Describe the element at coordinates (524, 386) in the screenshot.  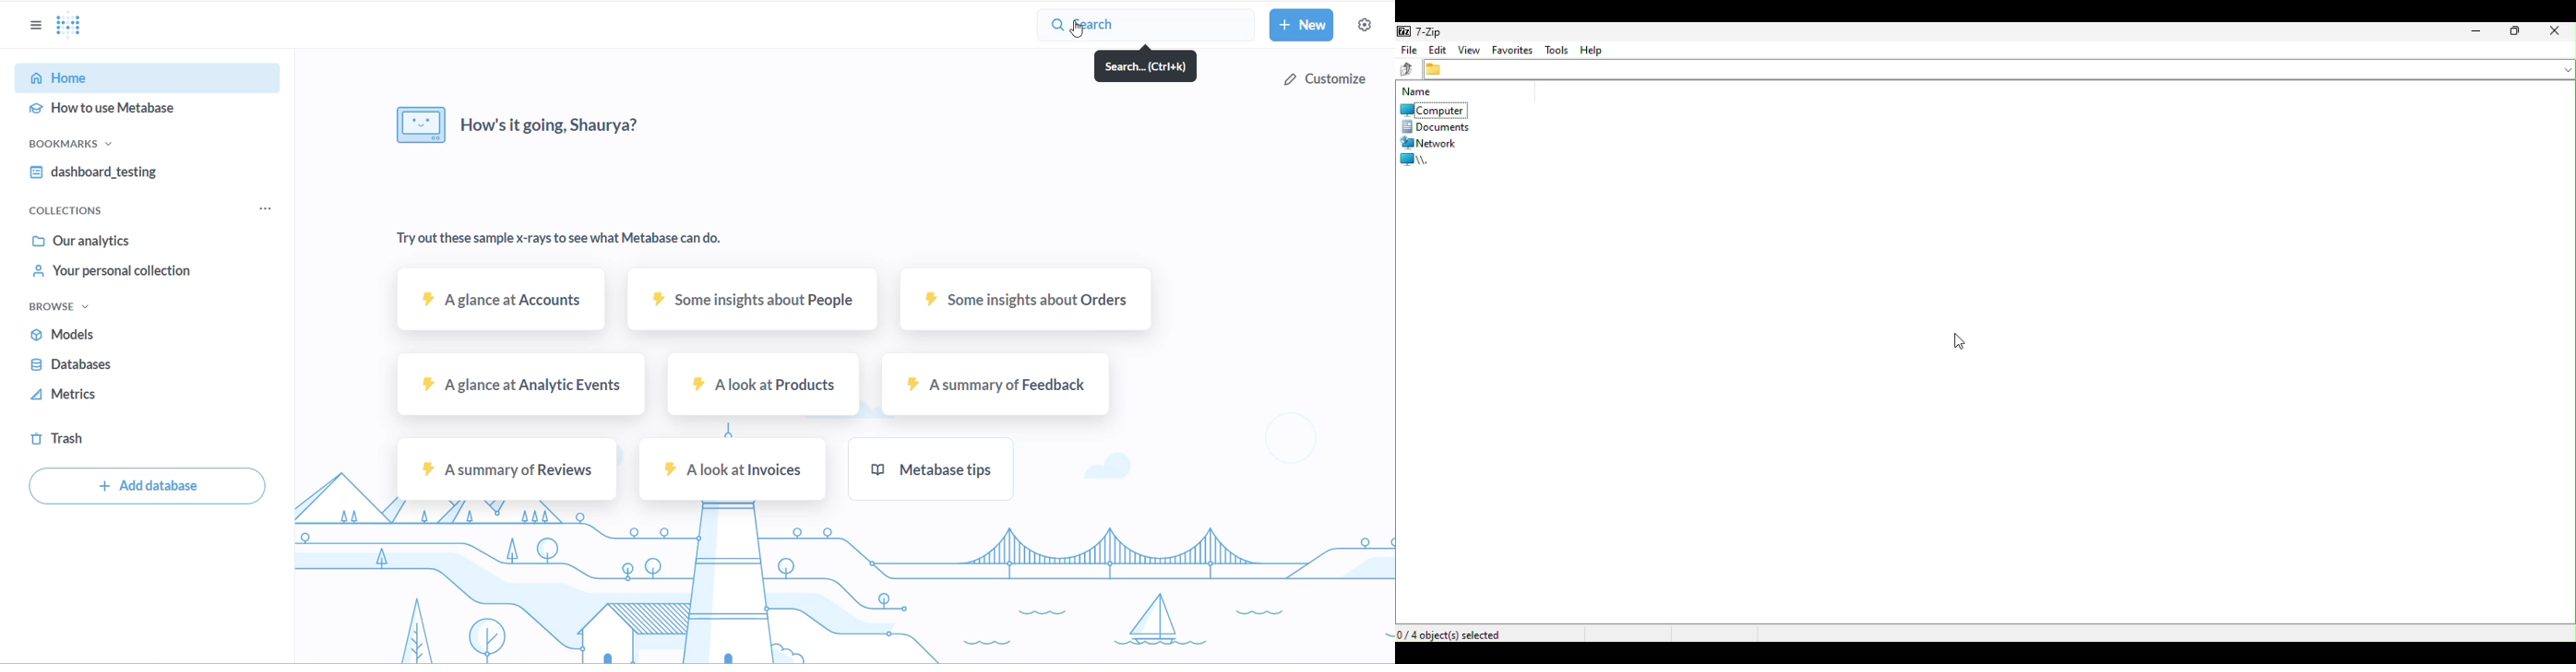
I see `A glance at analytic event ` at that location.